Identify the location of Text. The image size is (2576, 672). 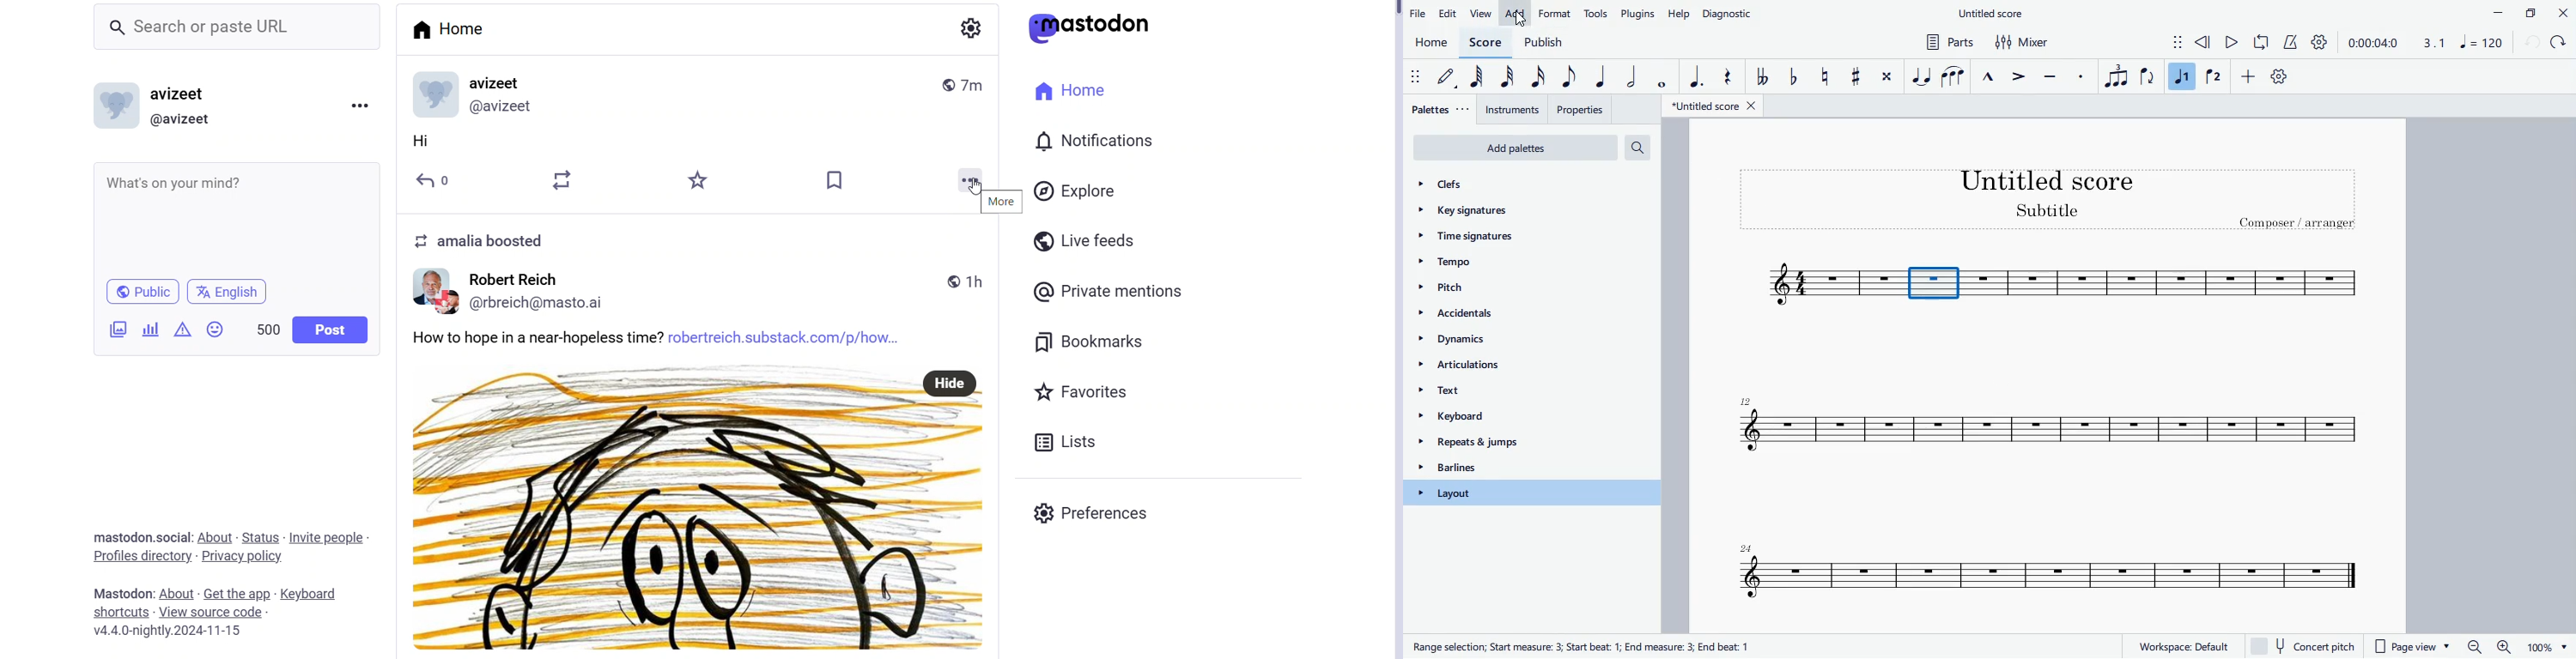
(499, 243).